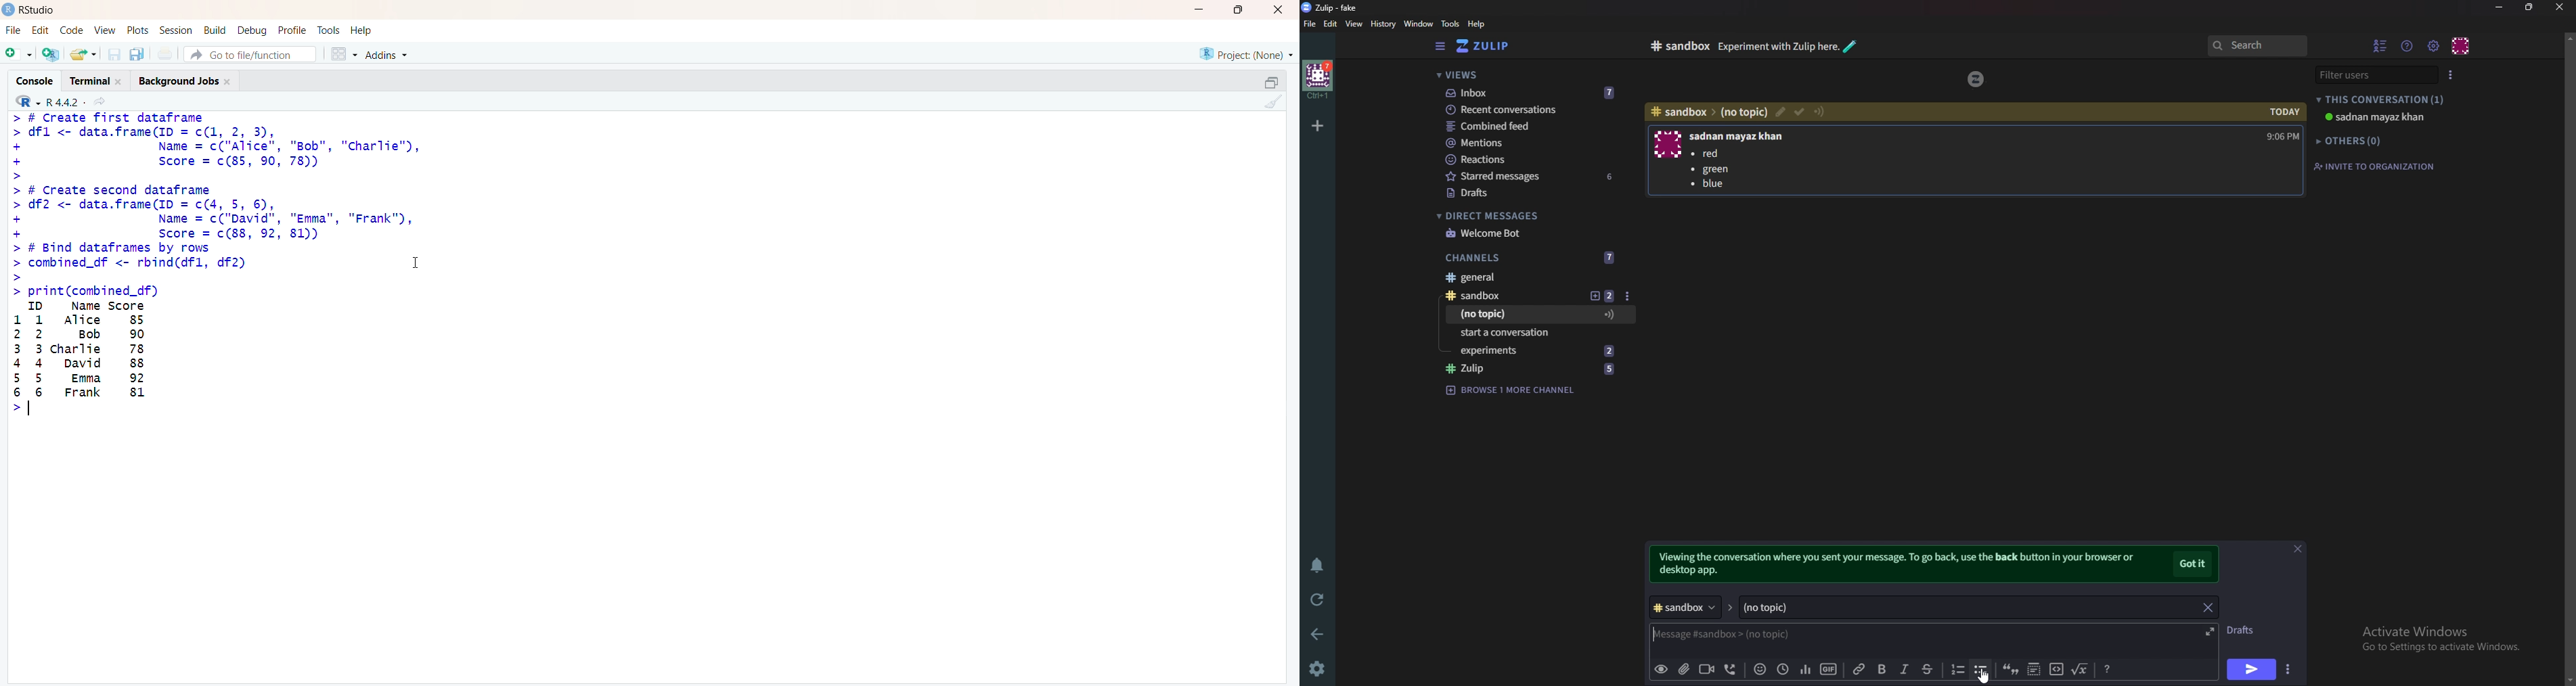 Image resolution: width=2576 pixels, height=700 pixels. What do you see at coordinates (1533, 160) in the screenshot?
I see `Reactions` at bounding box center [1533, 160].